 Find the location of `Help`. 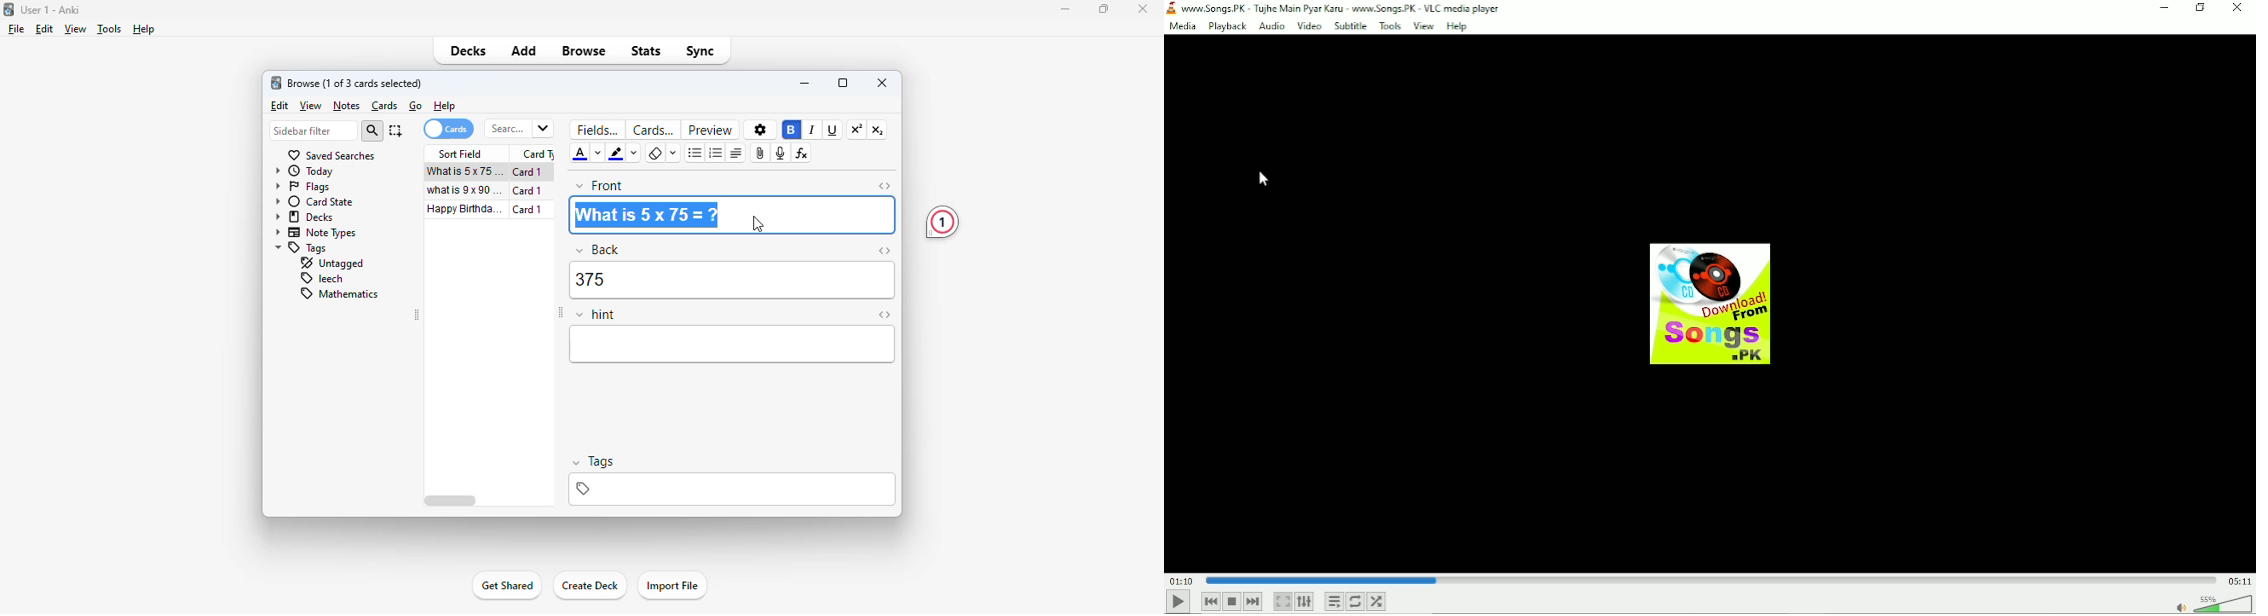

Help is located at coordinates (1458, 27).